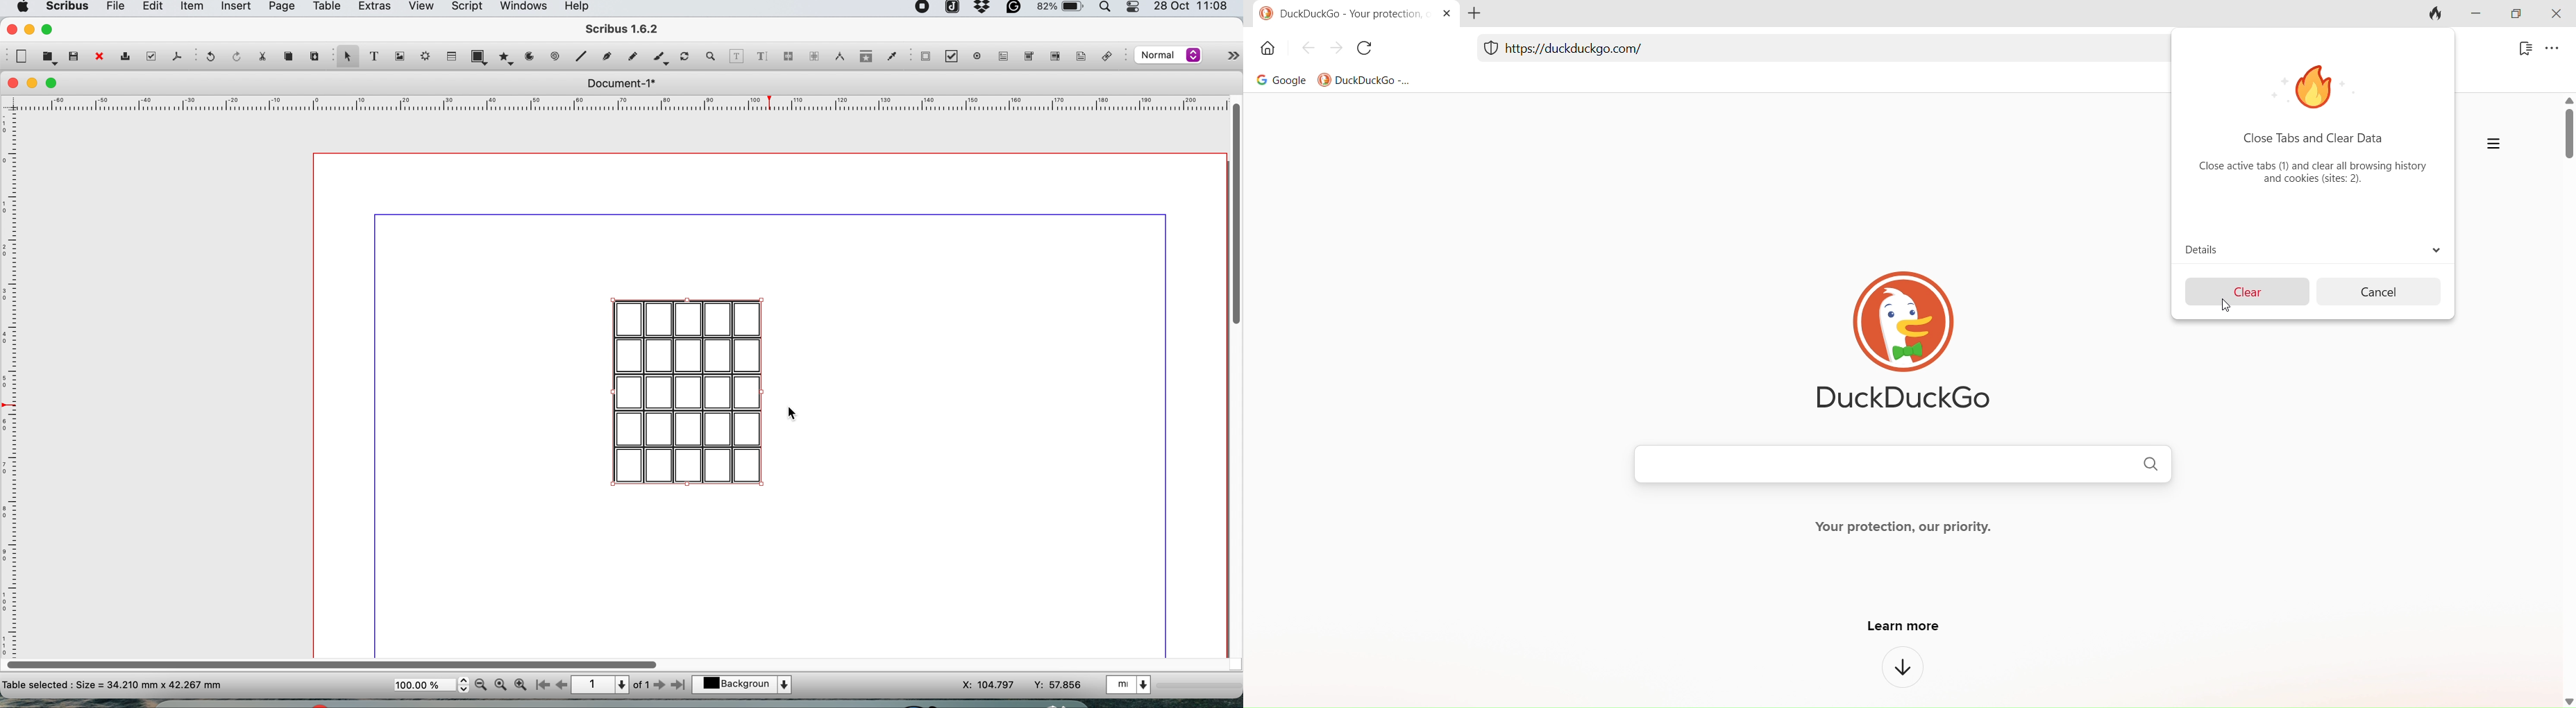  I want to click on more , so click(2491, 144).